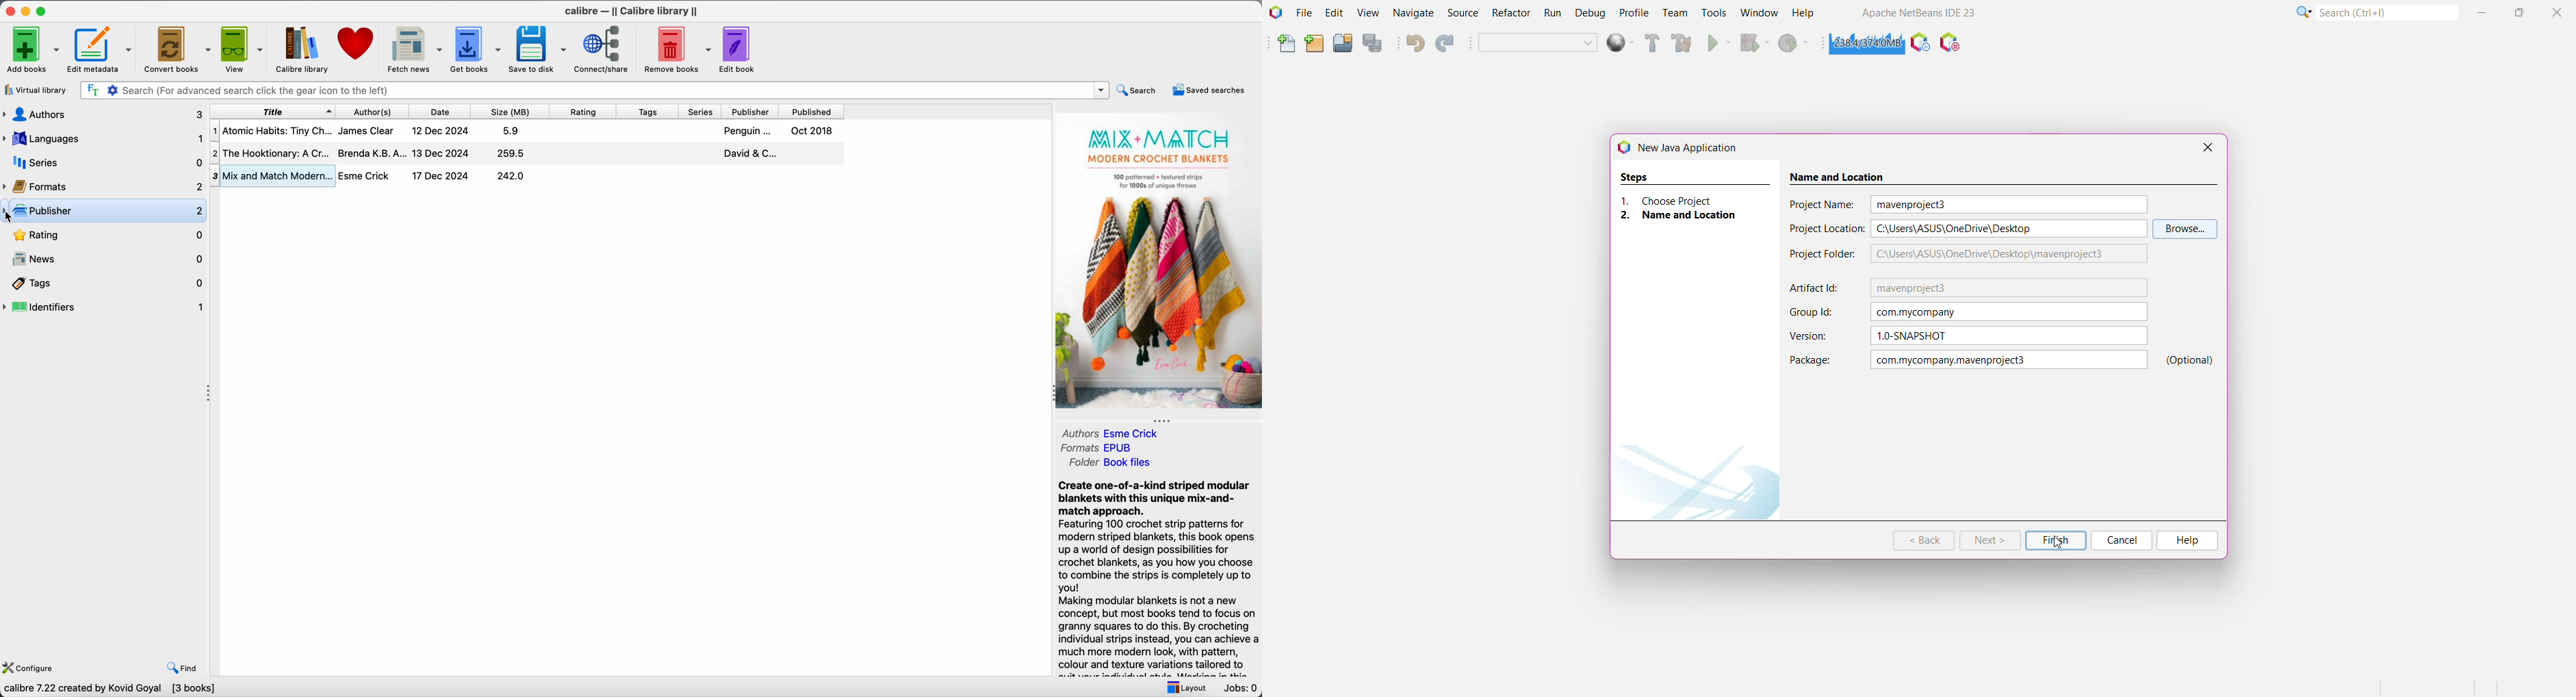  I want to click on size, so click(514, 112).